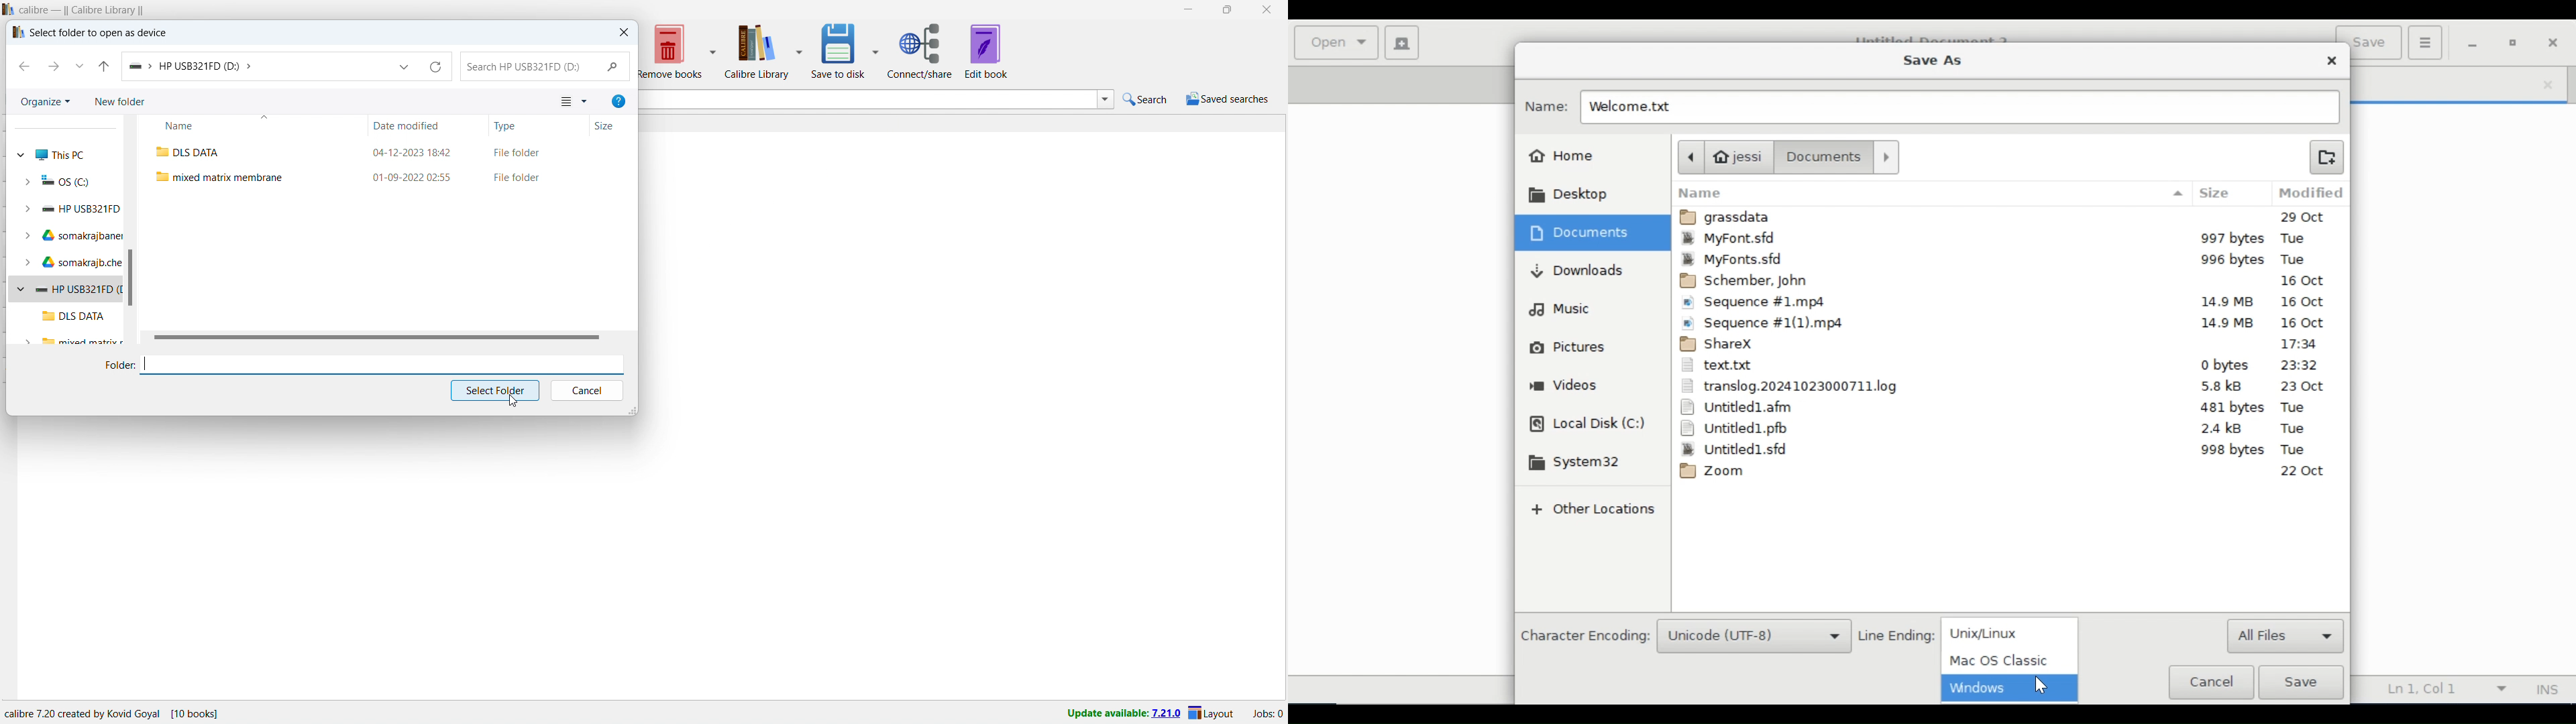 Image resolution: width=2576 pixels, height=728 pixels. I want to click on recent locations, so click(79, 66).